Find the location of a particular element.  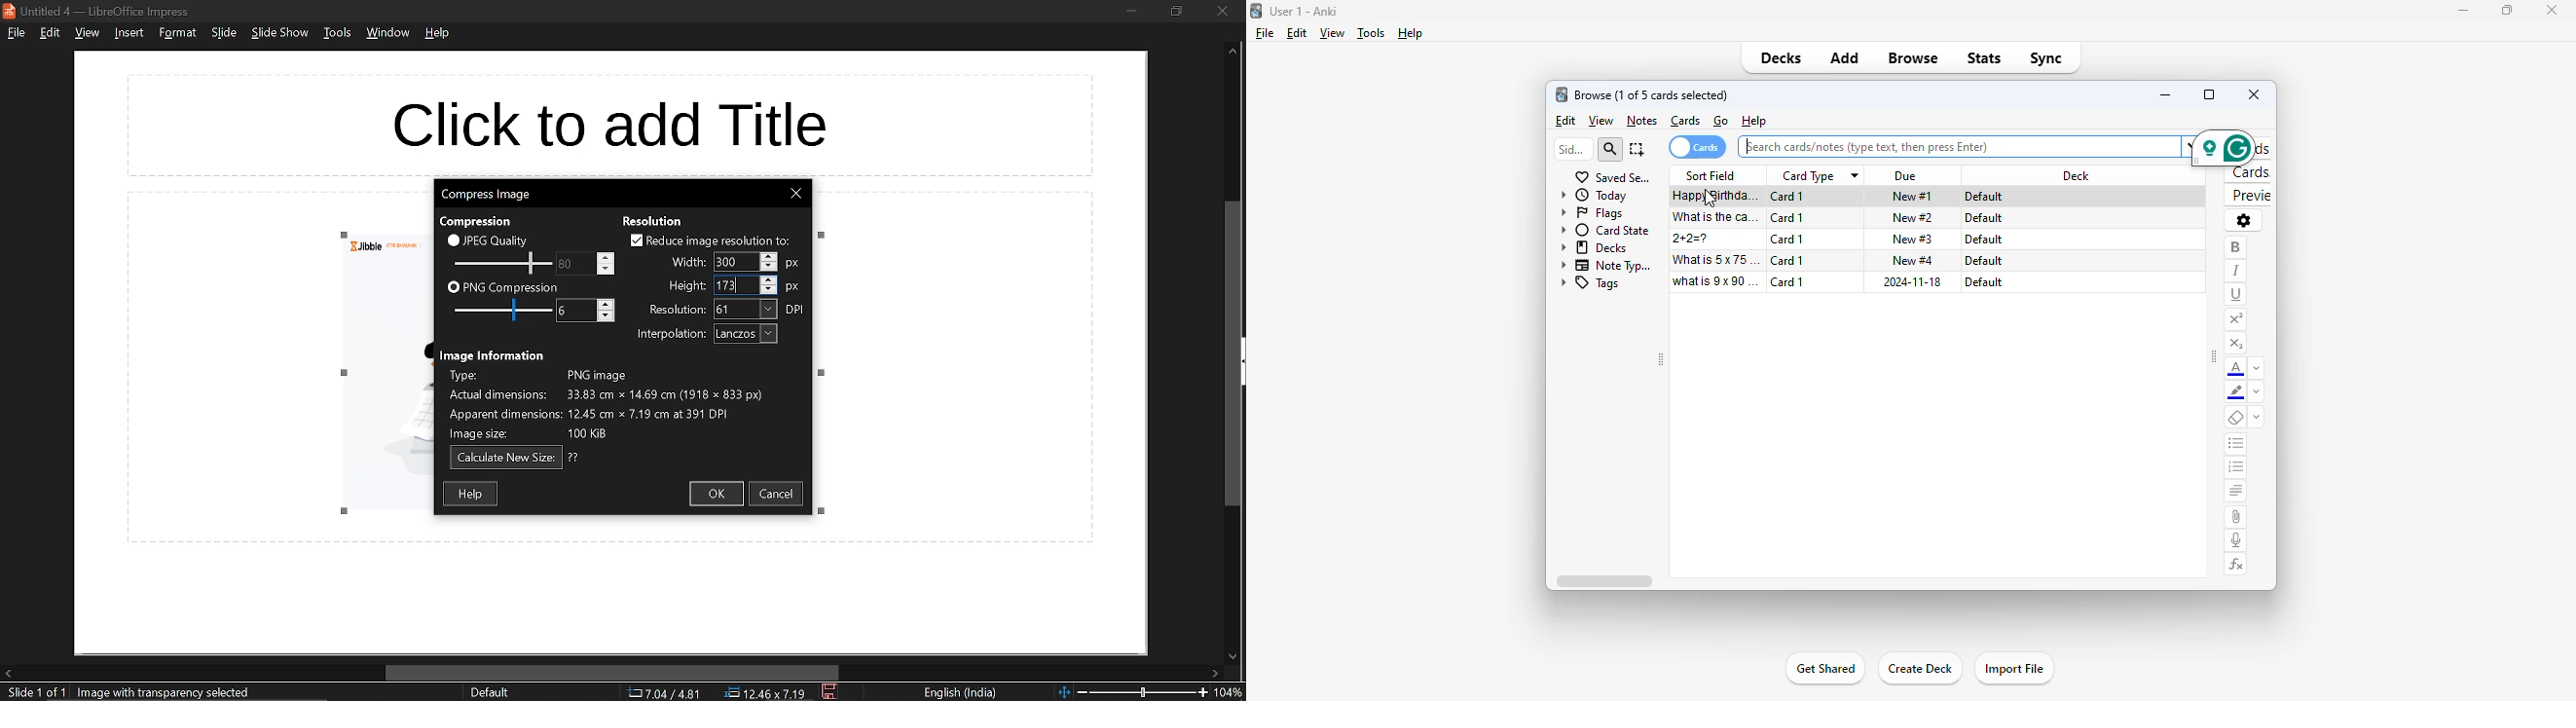

checkbox is located at coordinates (453, 288).